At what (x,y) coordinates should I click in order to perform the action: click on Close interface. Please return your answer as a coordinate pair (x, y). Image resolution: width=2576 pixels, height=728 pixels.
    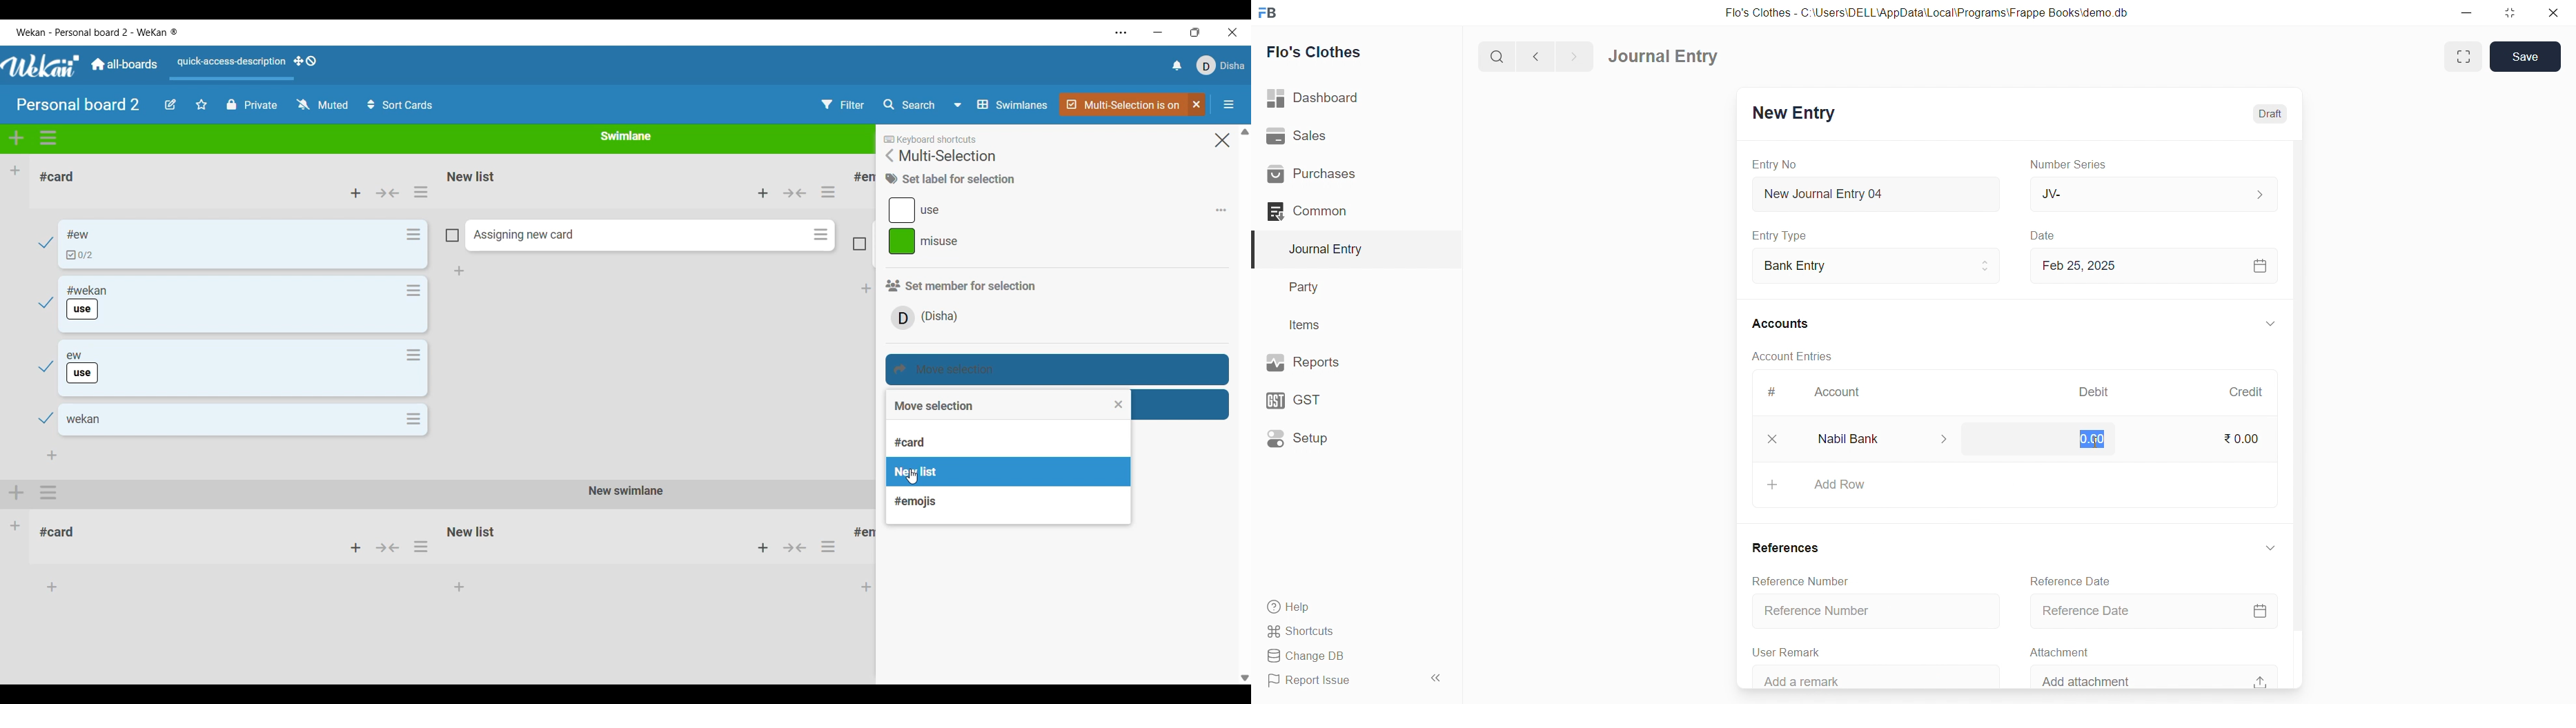
    Looking at the image, I should click on (1233, 32).